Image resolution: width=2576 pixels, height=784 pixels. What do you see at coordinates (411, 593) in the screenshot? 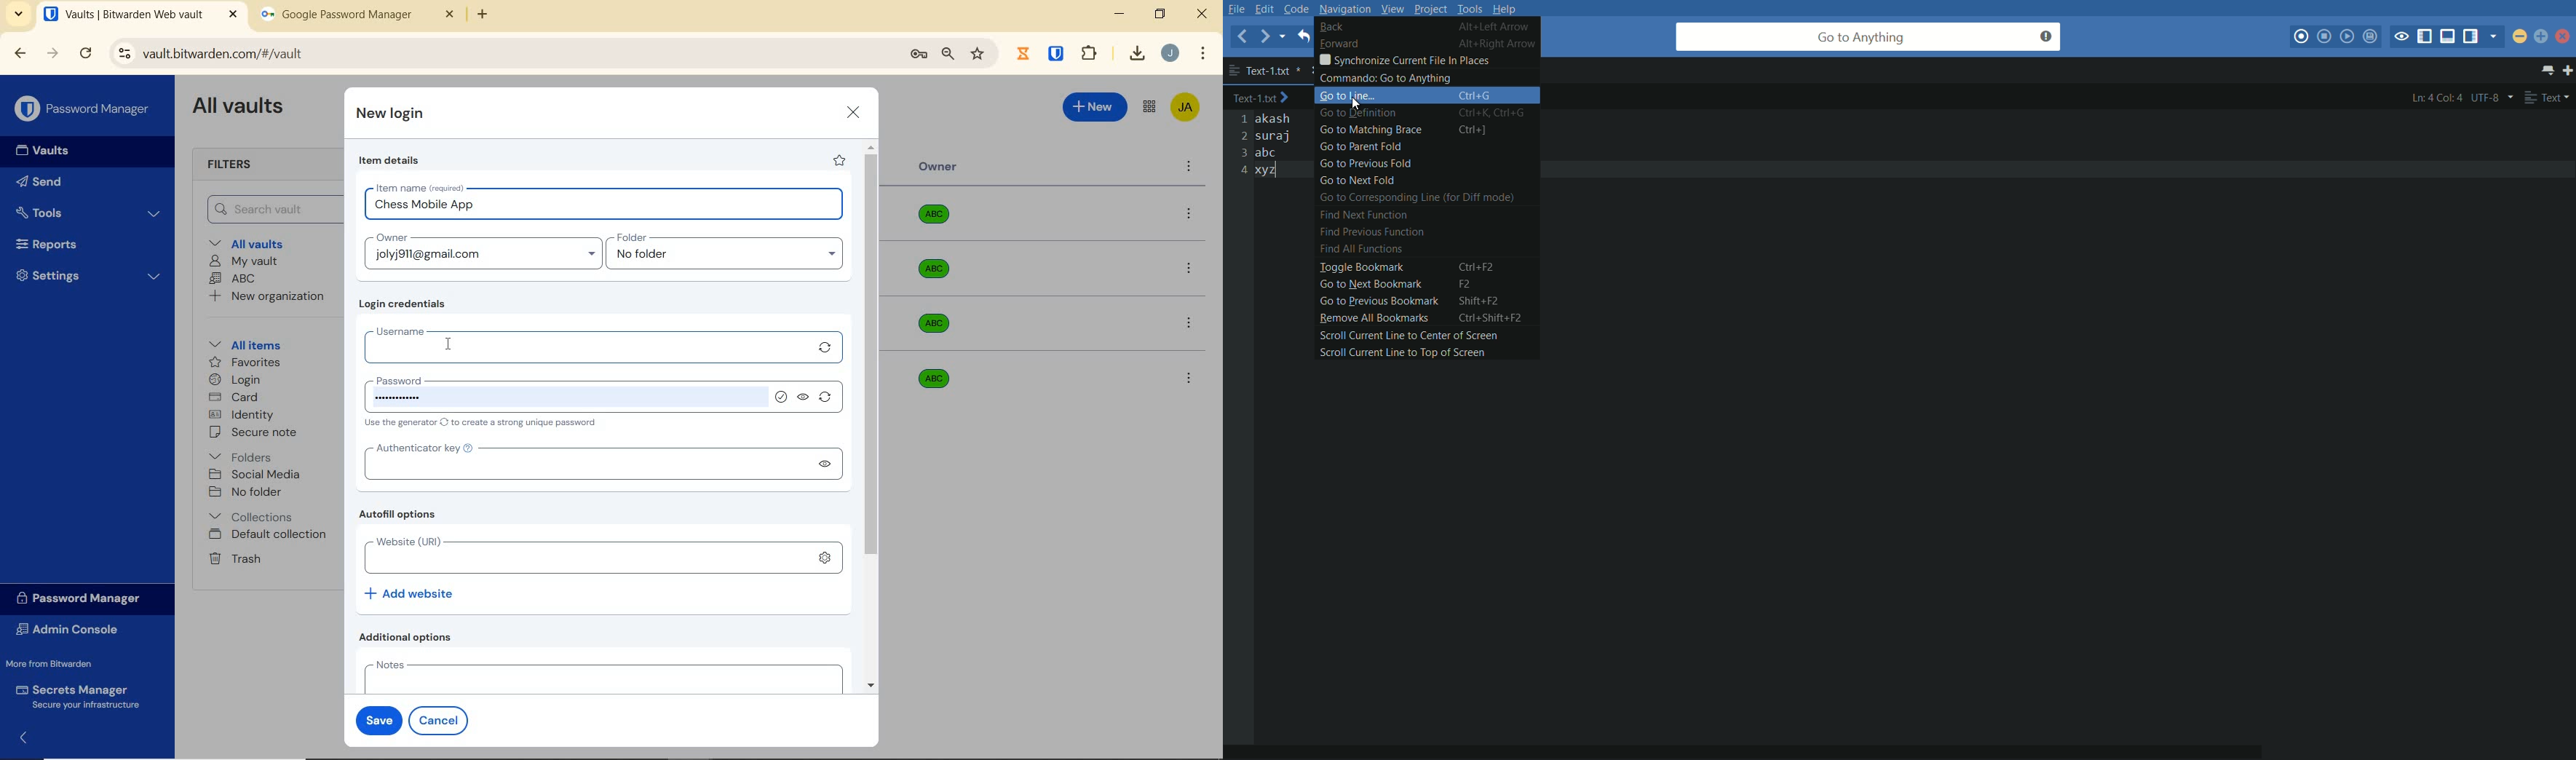
I see `Add website` at bounding box center [411, 593].